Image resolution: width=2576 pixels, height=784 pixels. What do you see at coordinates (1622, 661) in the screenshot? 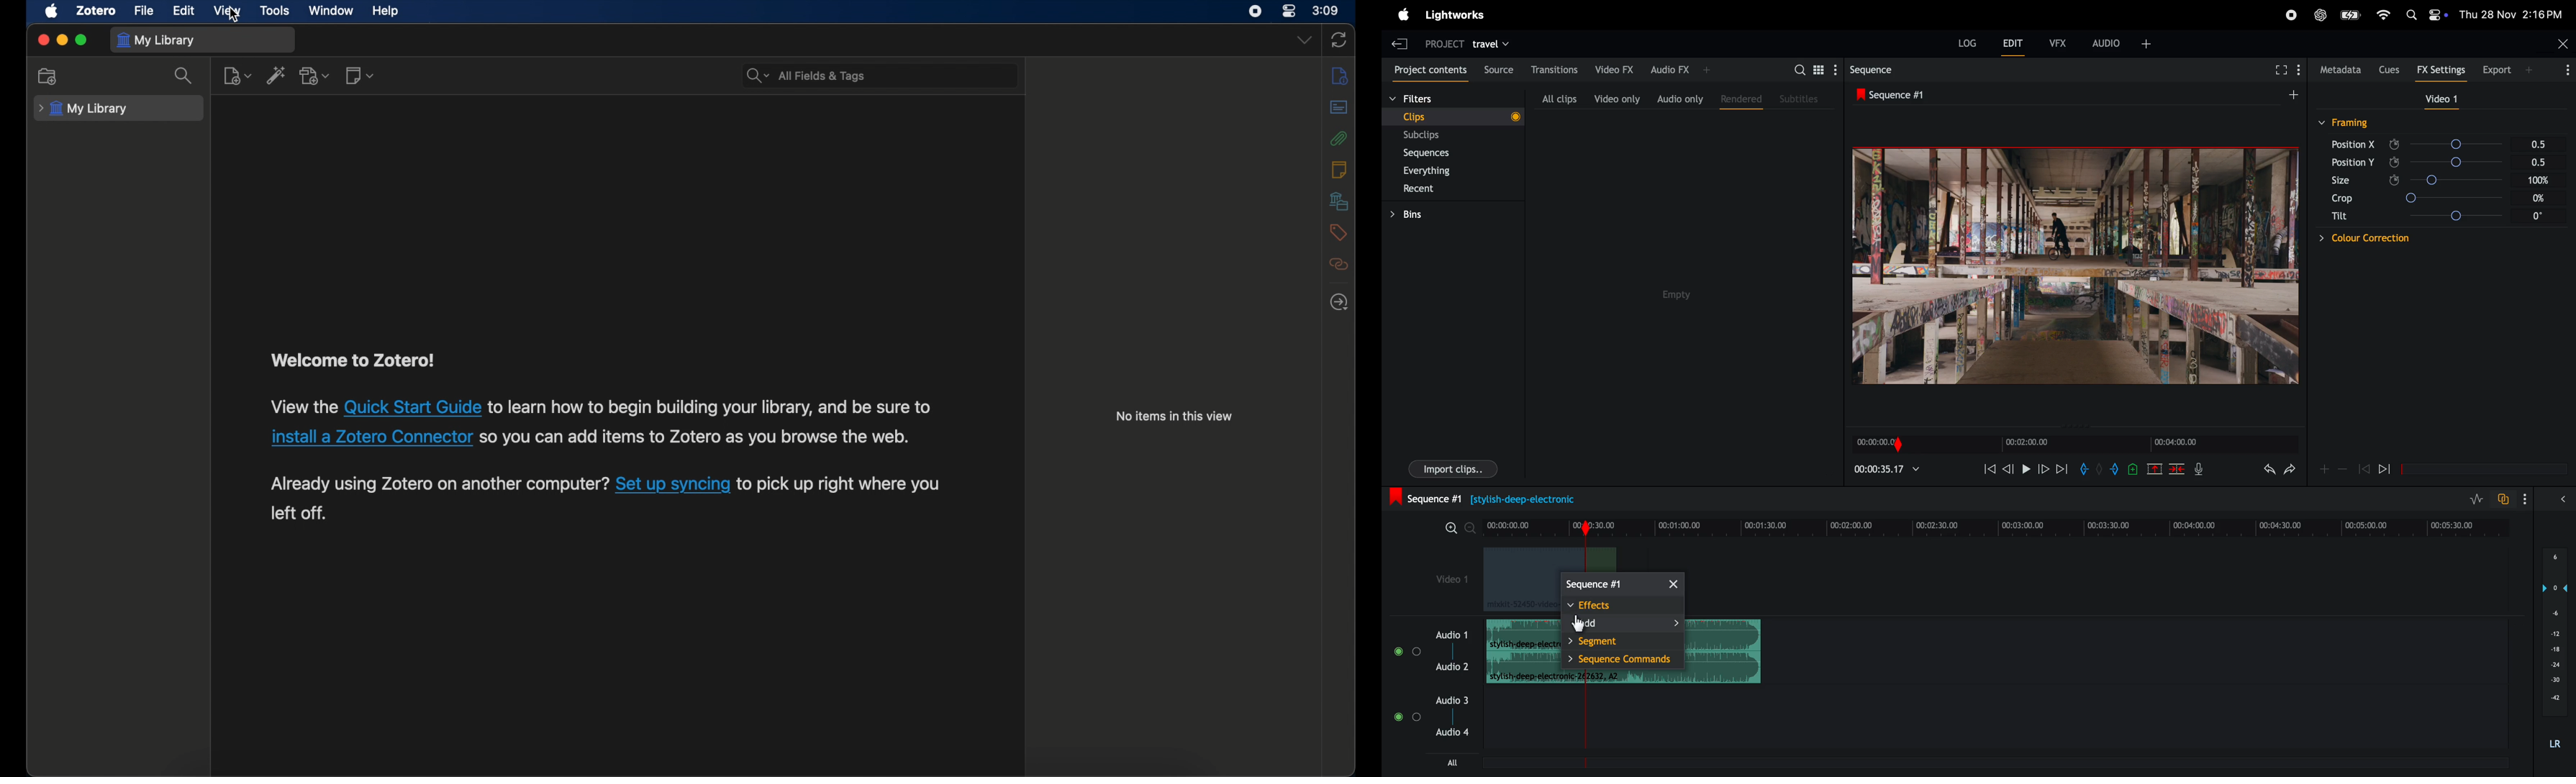
I see `sequence commands` at bounding box center [1622, 661].